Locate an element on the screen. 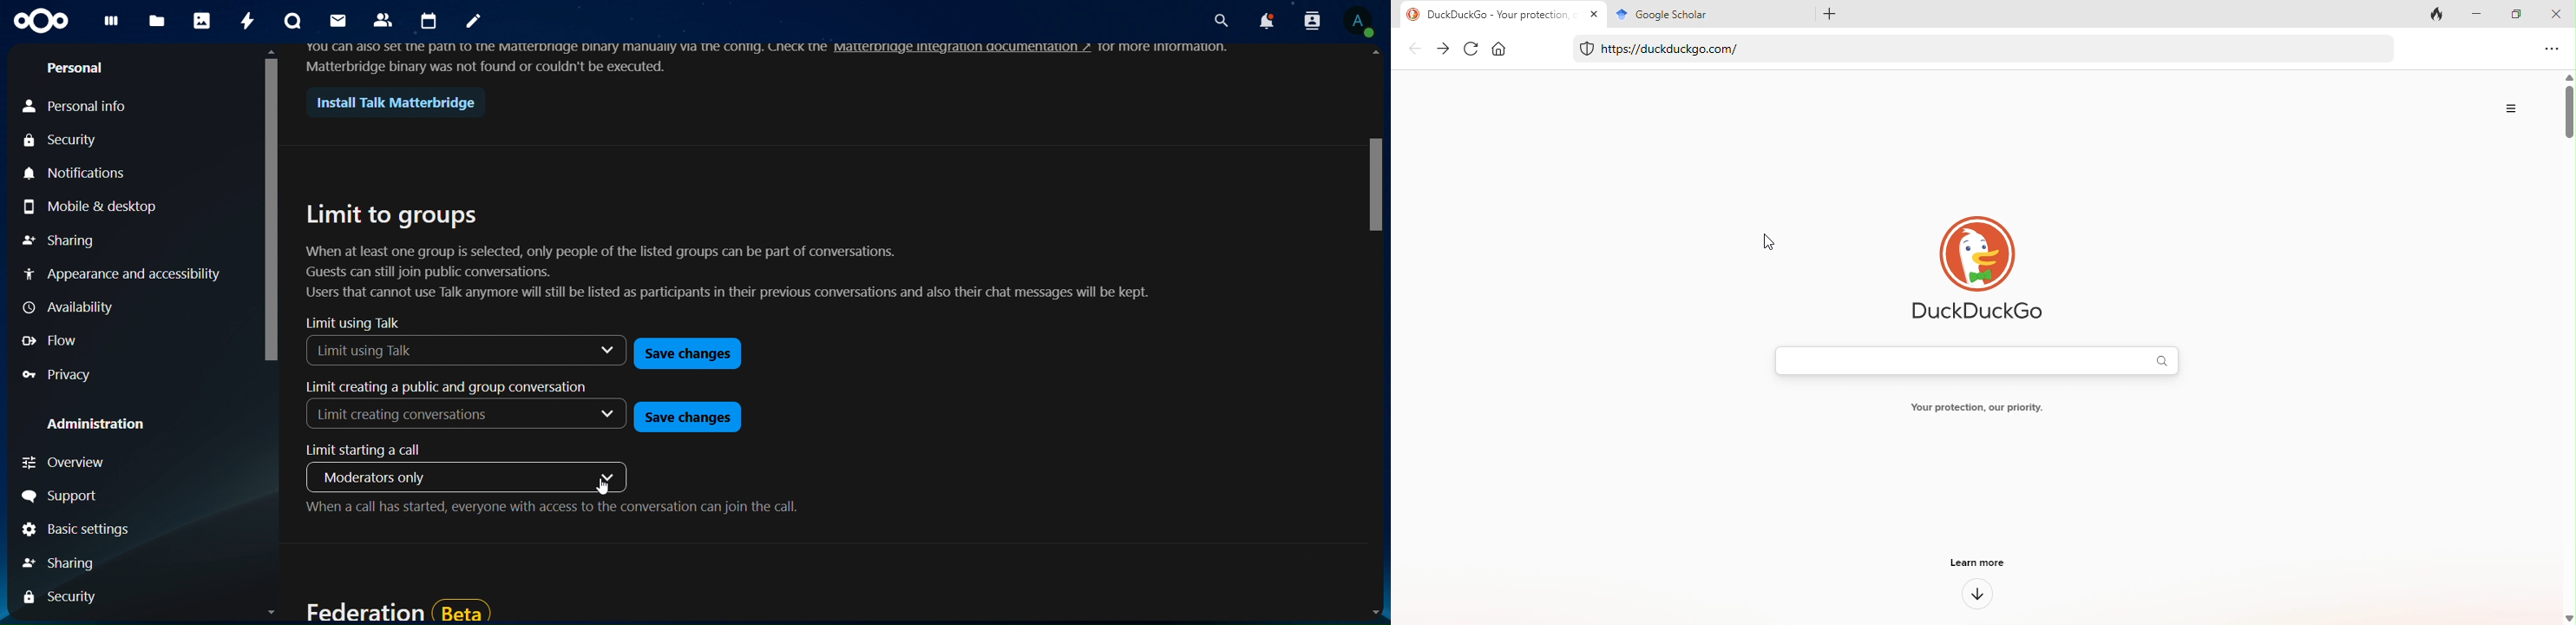  option is located at coordinates (2514, 109).